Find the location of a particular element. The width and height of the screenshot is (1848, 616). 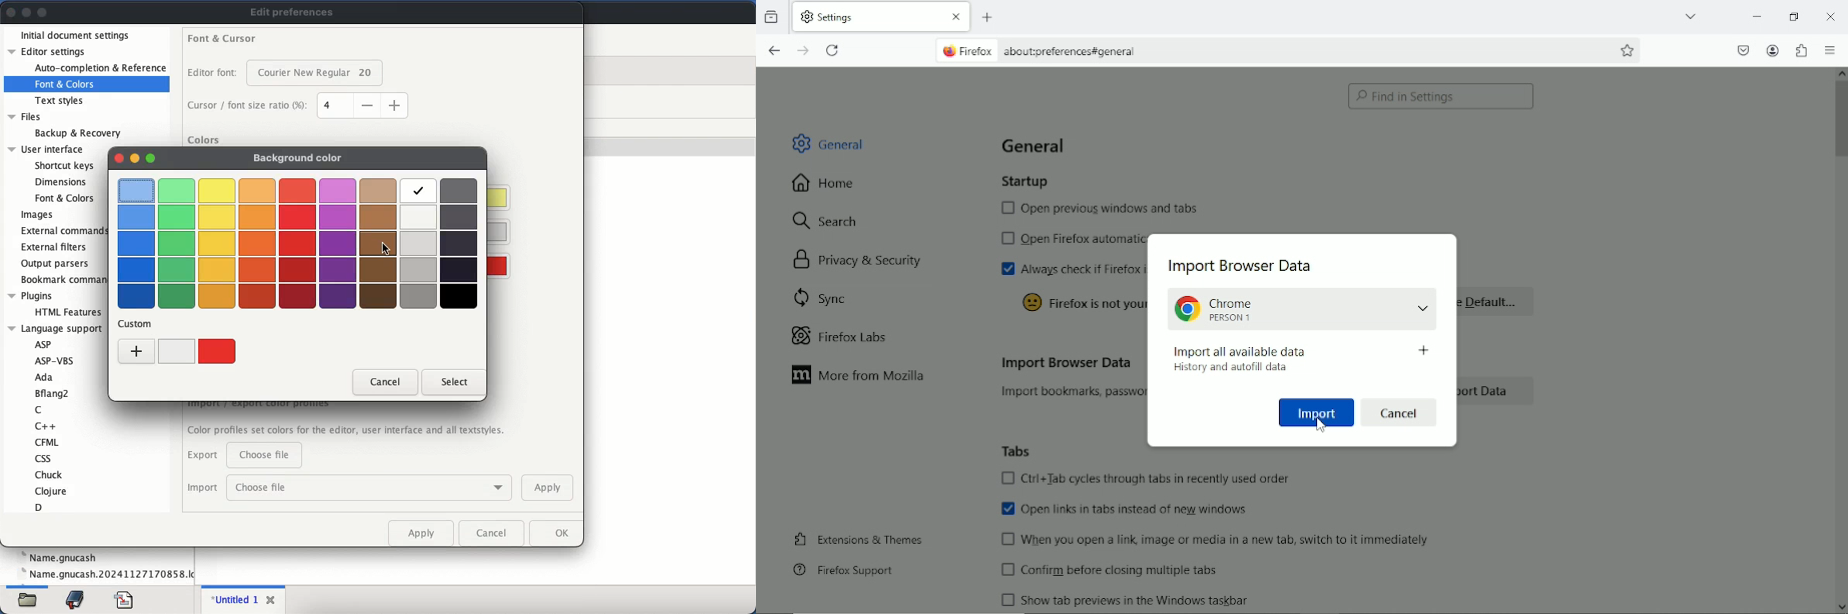

output parsers is located at coordinates (57, 264).